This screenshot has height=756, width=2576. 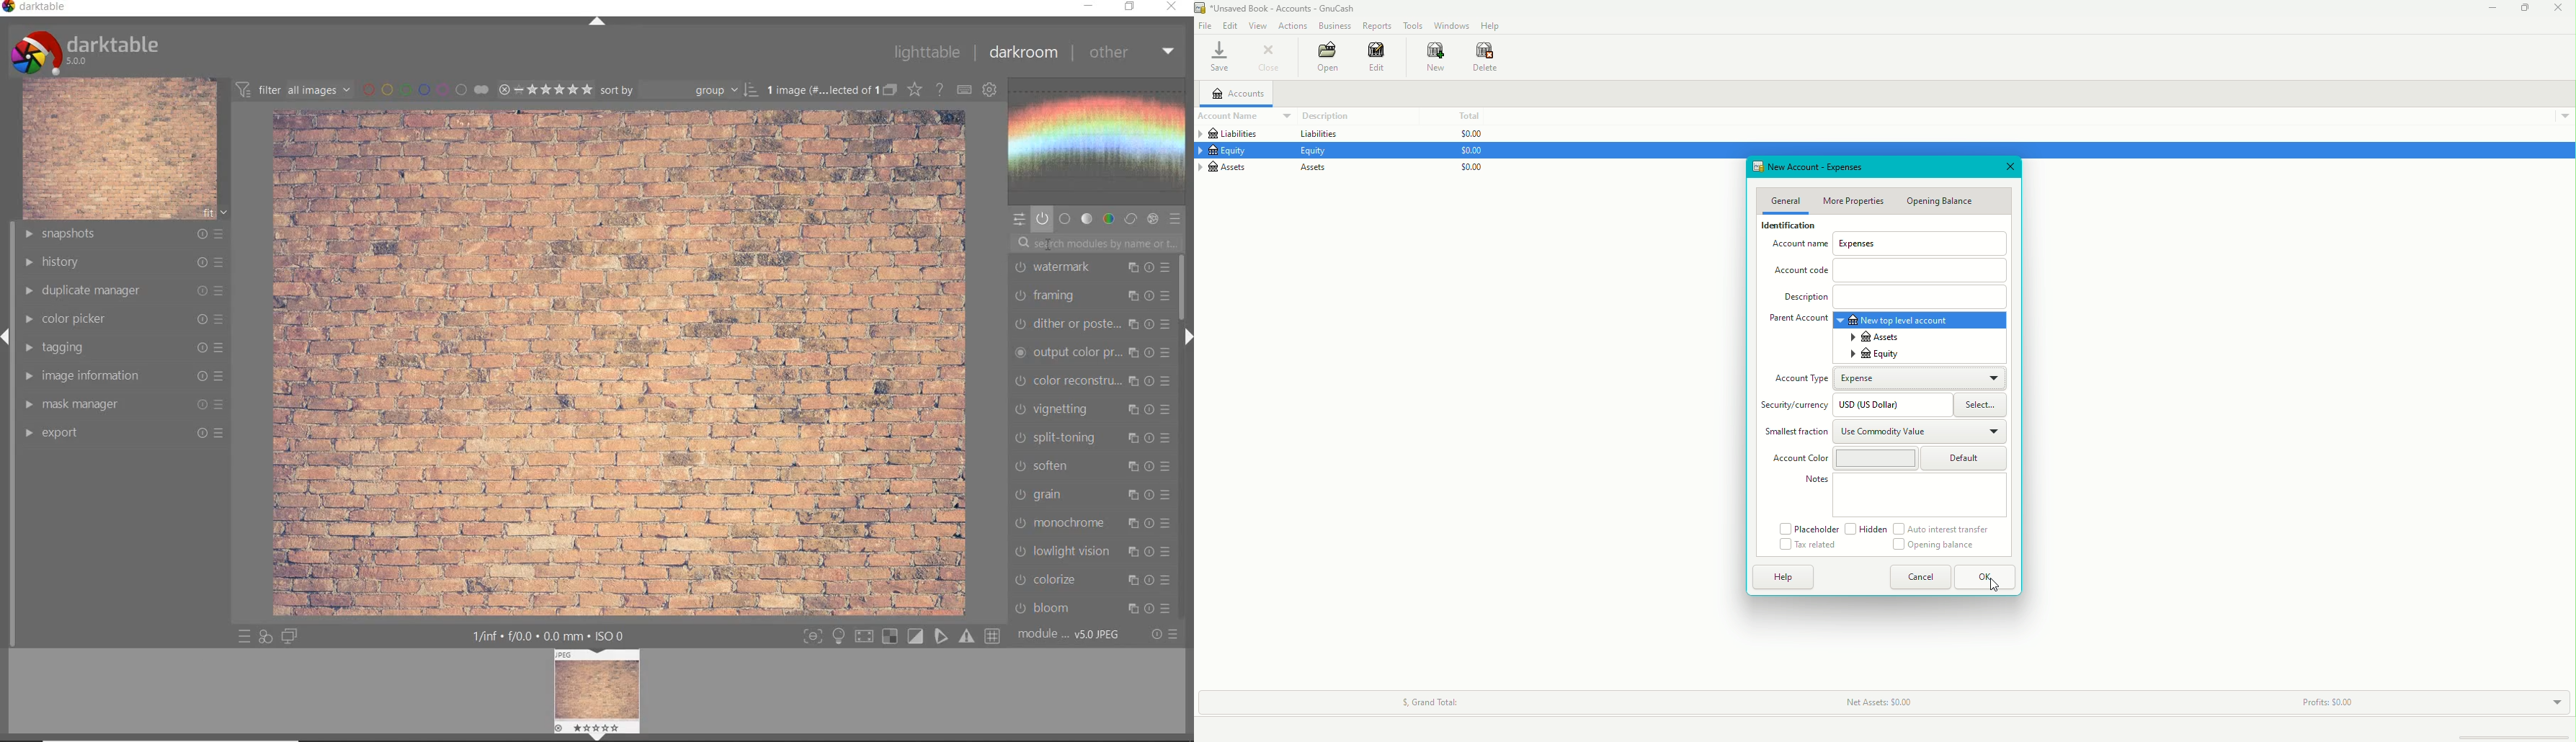 What do you see at coordinates (1842, 167) in the screenshot?
I see `New Account` at bounding box center [1842, 167].